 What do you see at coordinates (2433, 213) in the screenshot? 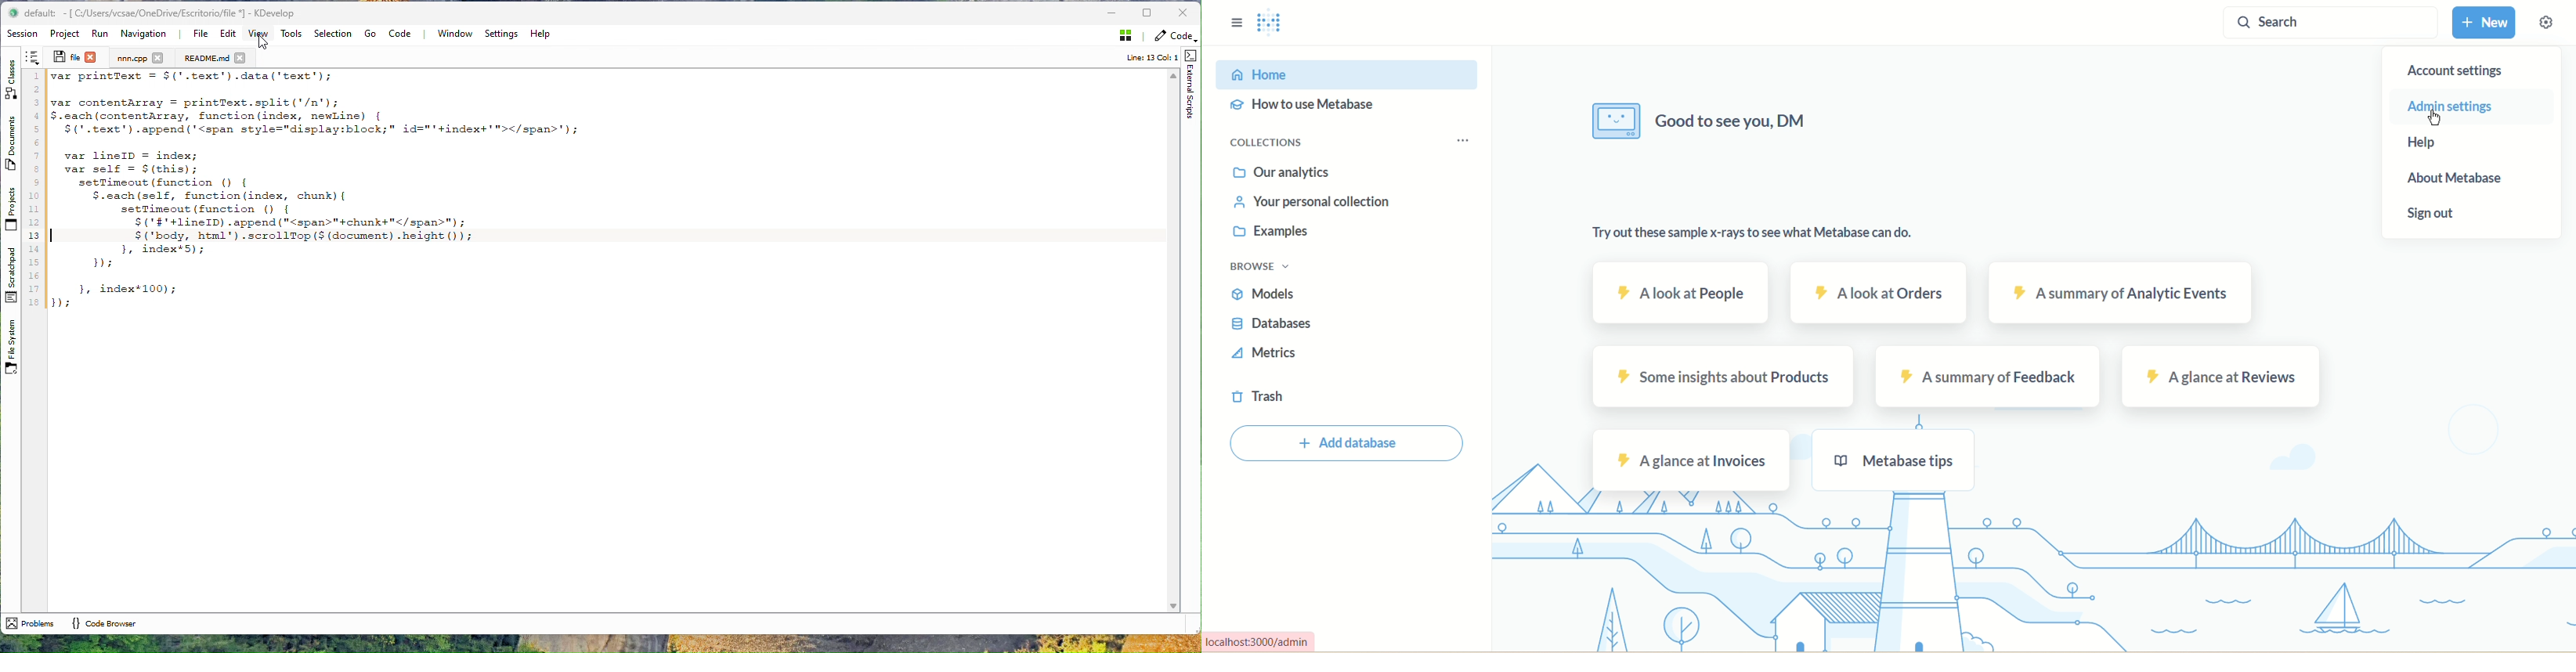
I see `sign out` at bounding box center [2433, 213].